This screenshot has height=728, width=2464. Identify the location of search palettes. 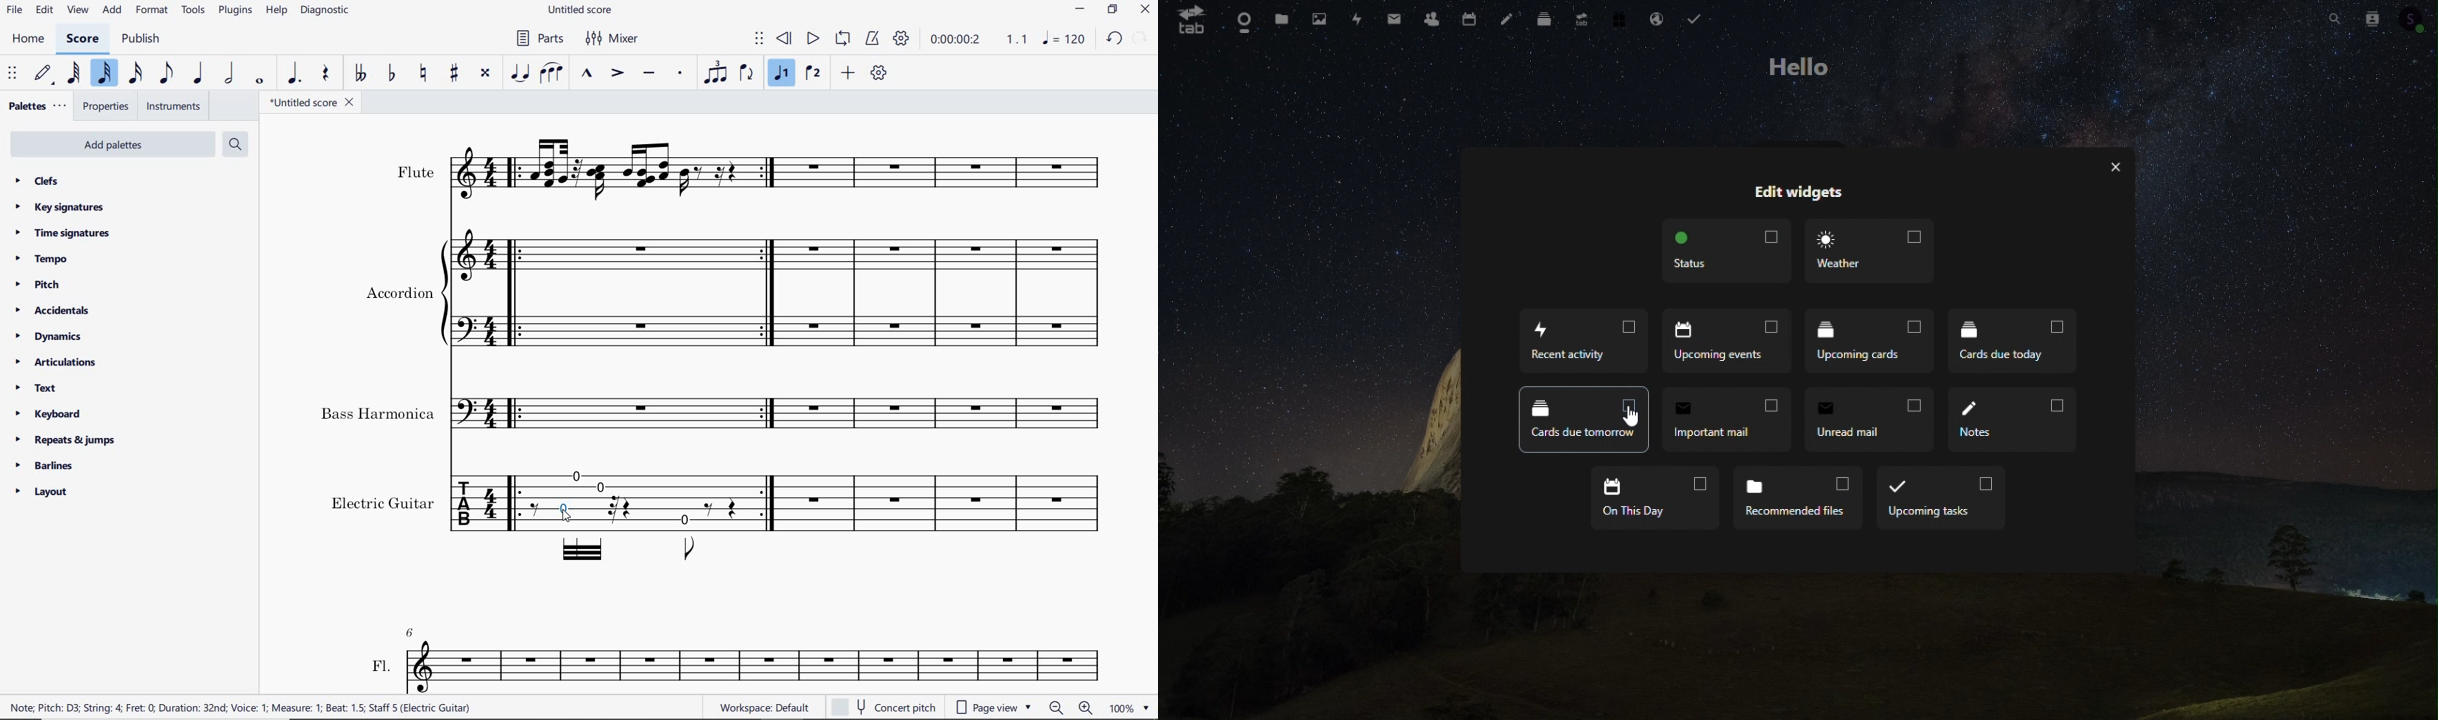
(237, 145).